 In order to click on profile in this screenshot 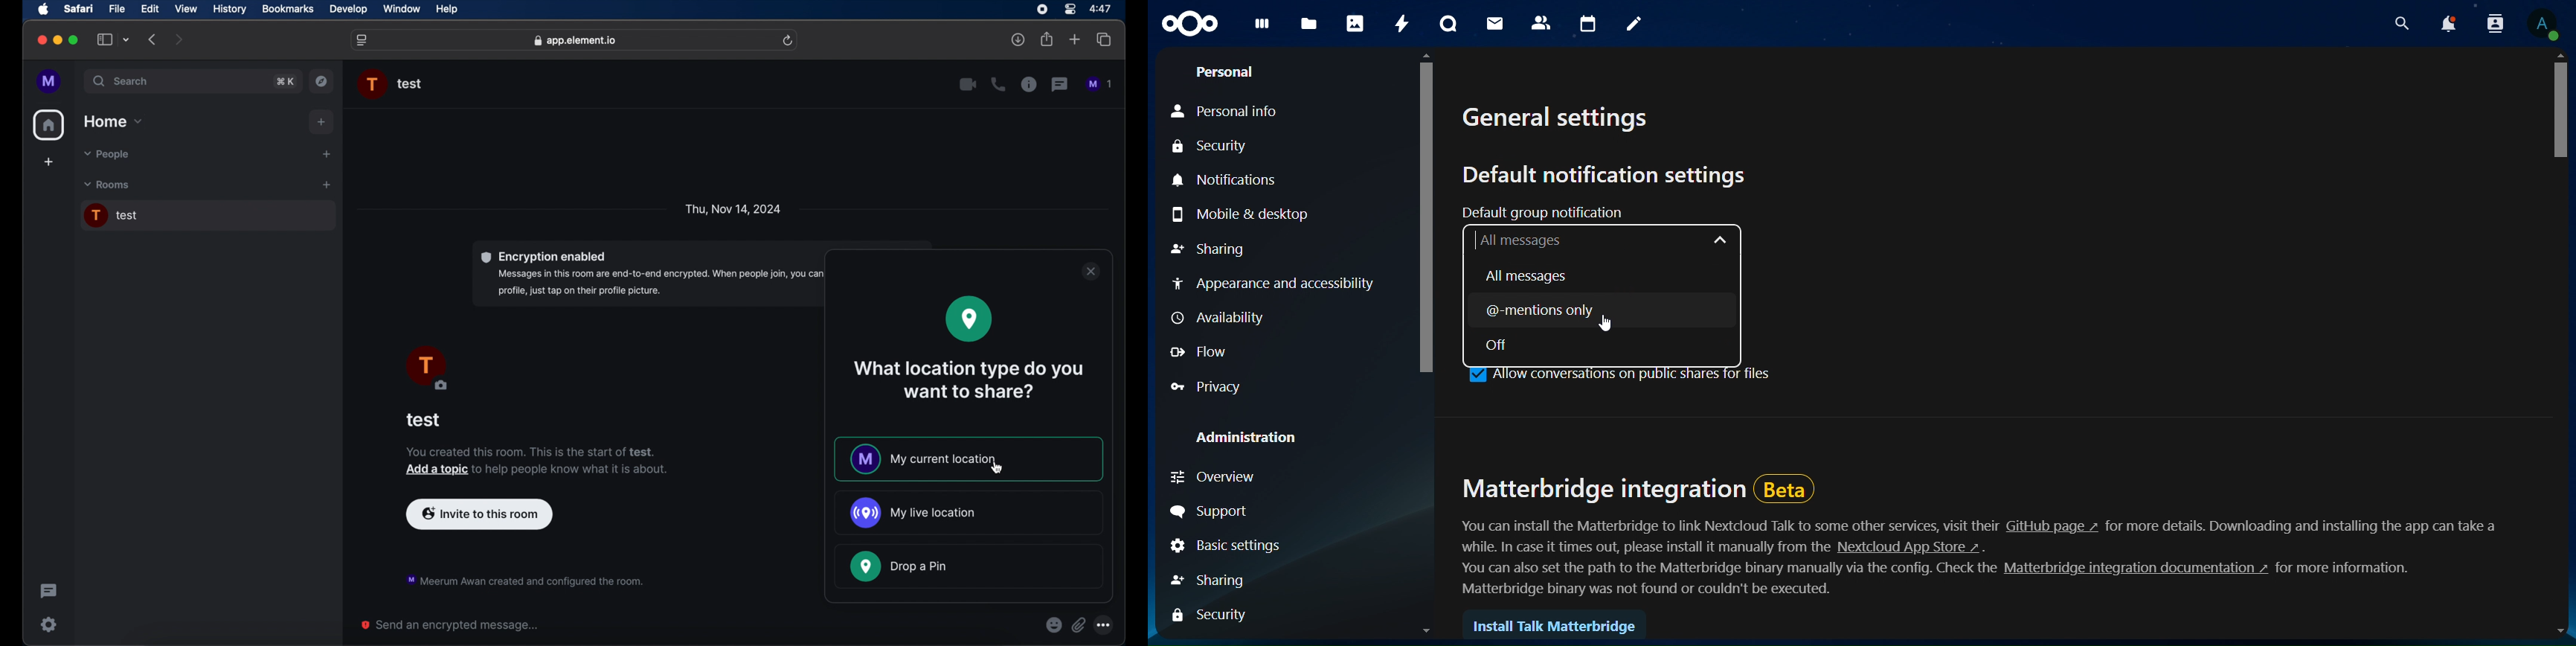, I will do `click(50, 81)`.